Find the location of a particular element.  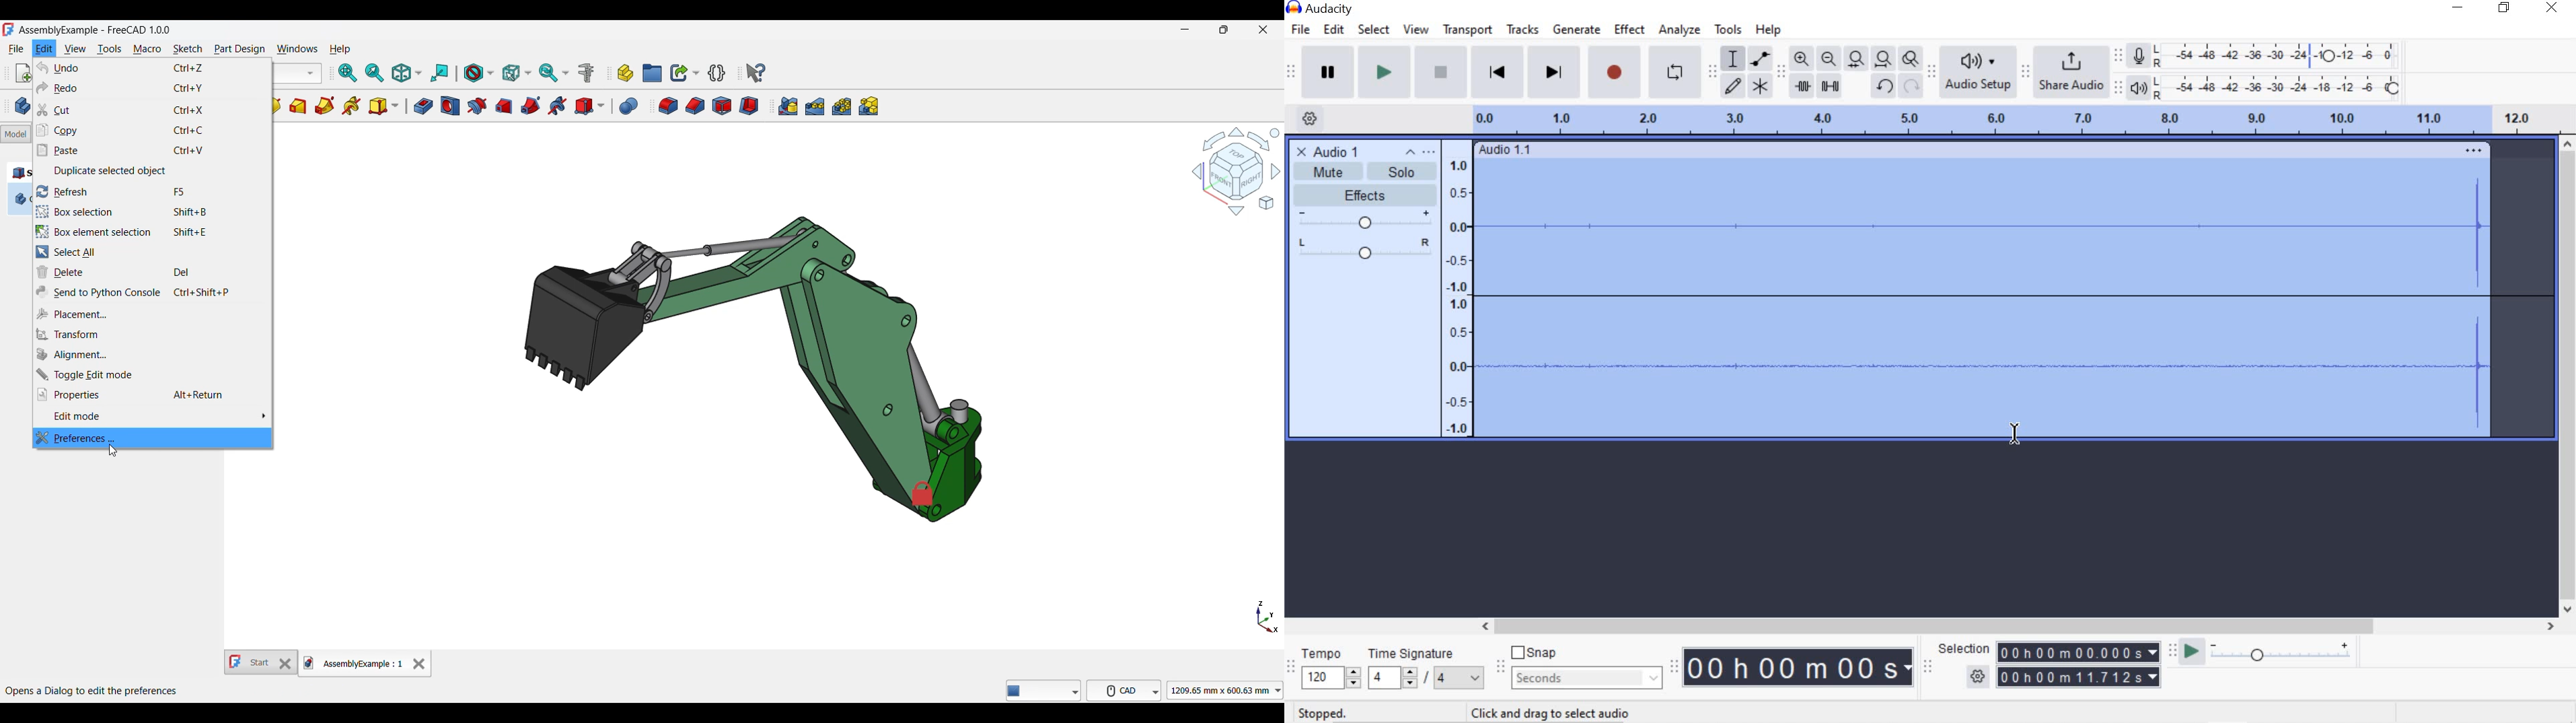

Draft is located at coordinates (723, 106).